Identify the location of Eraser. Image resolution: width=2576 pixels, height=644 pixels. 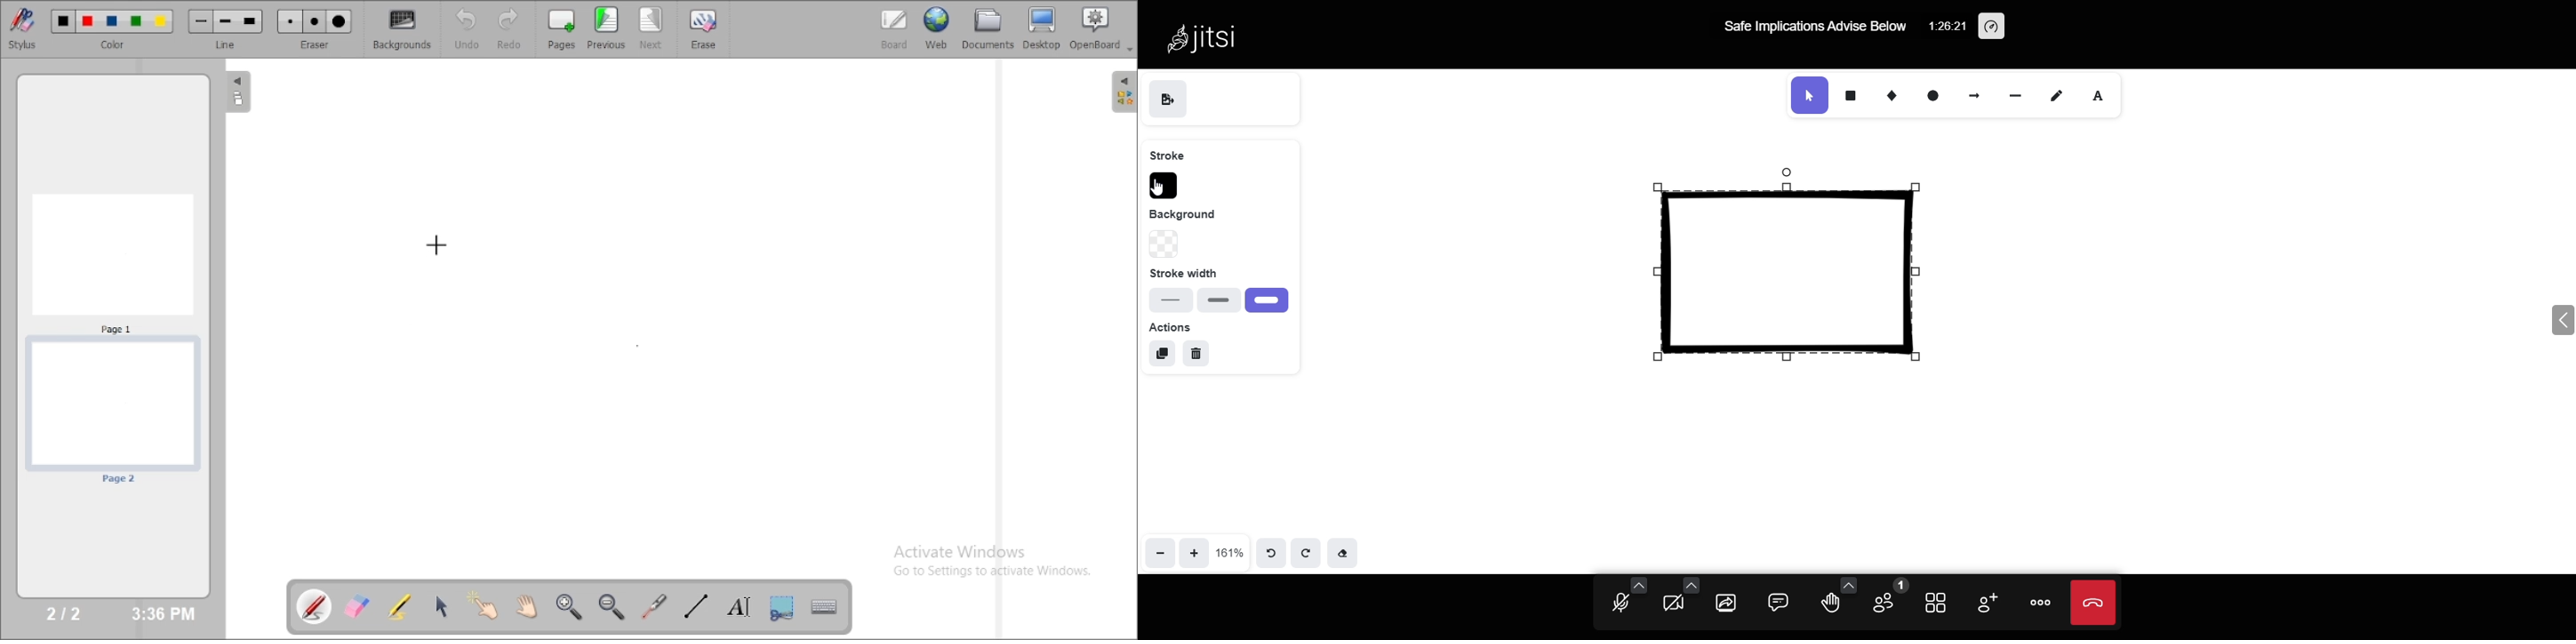
(1348, 551).